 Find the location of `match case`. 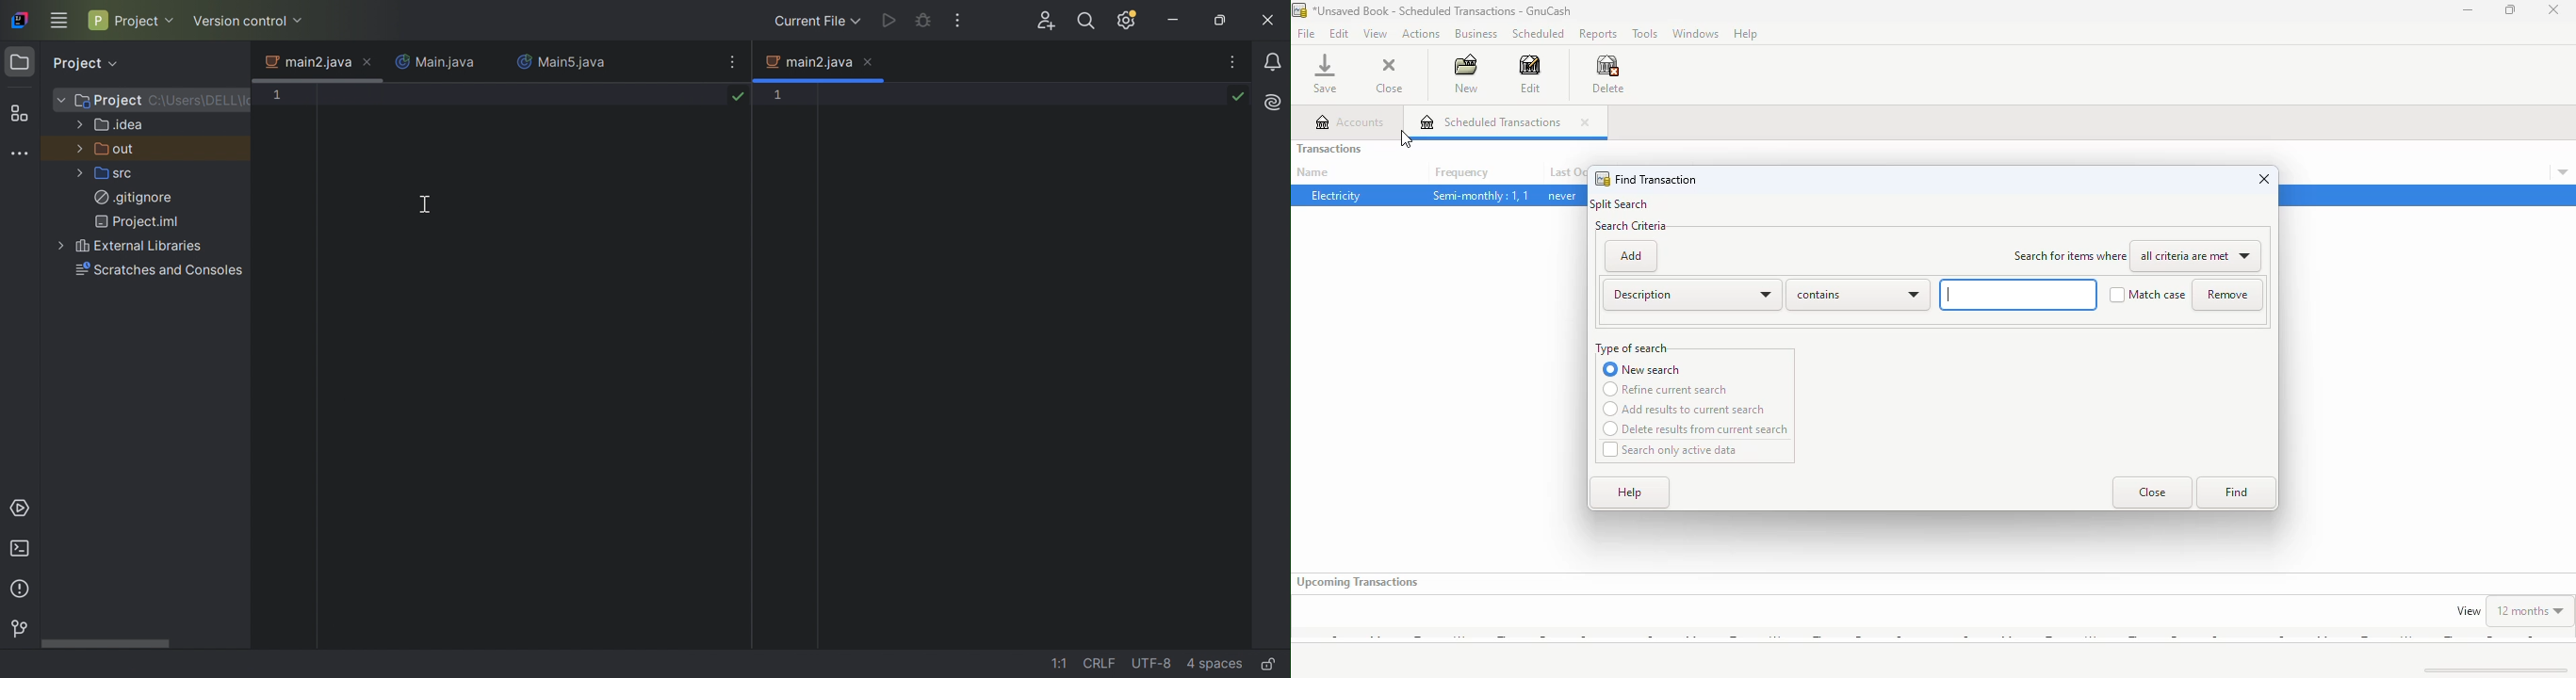

match case is located at coordinates (2147, 295).